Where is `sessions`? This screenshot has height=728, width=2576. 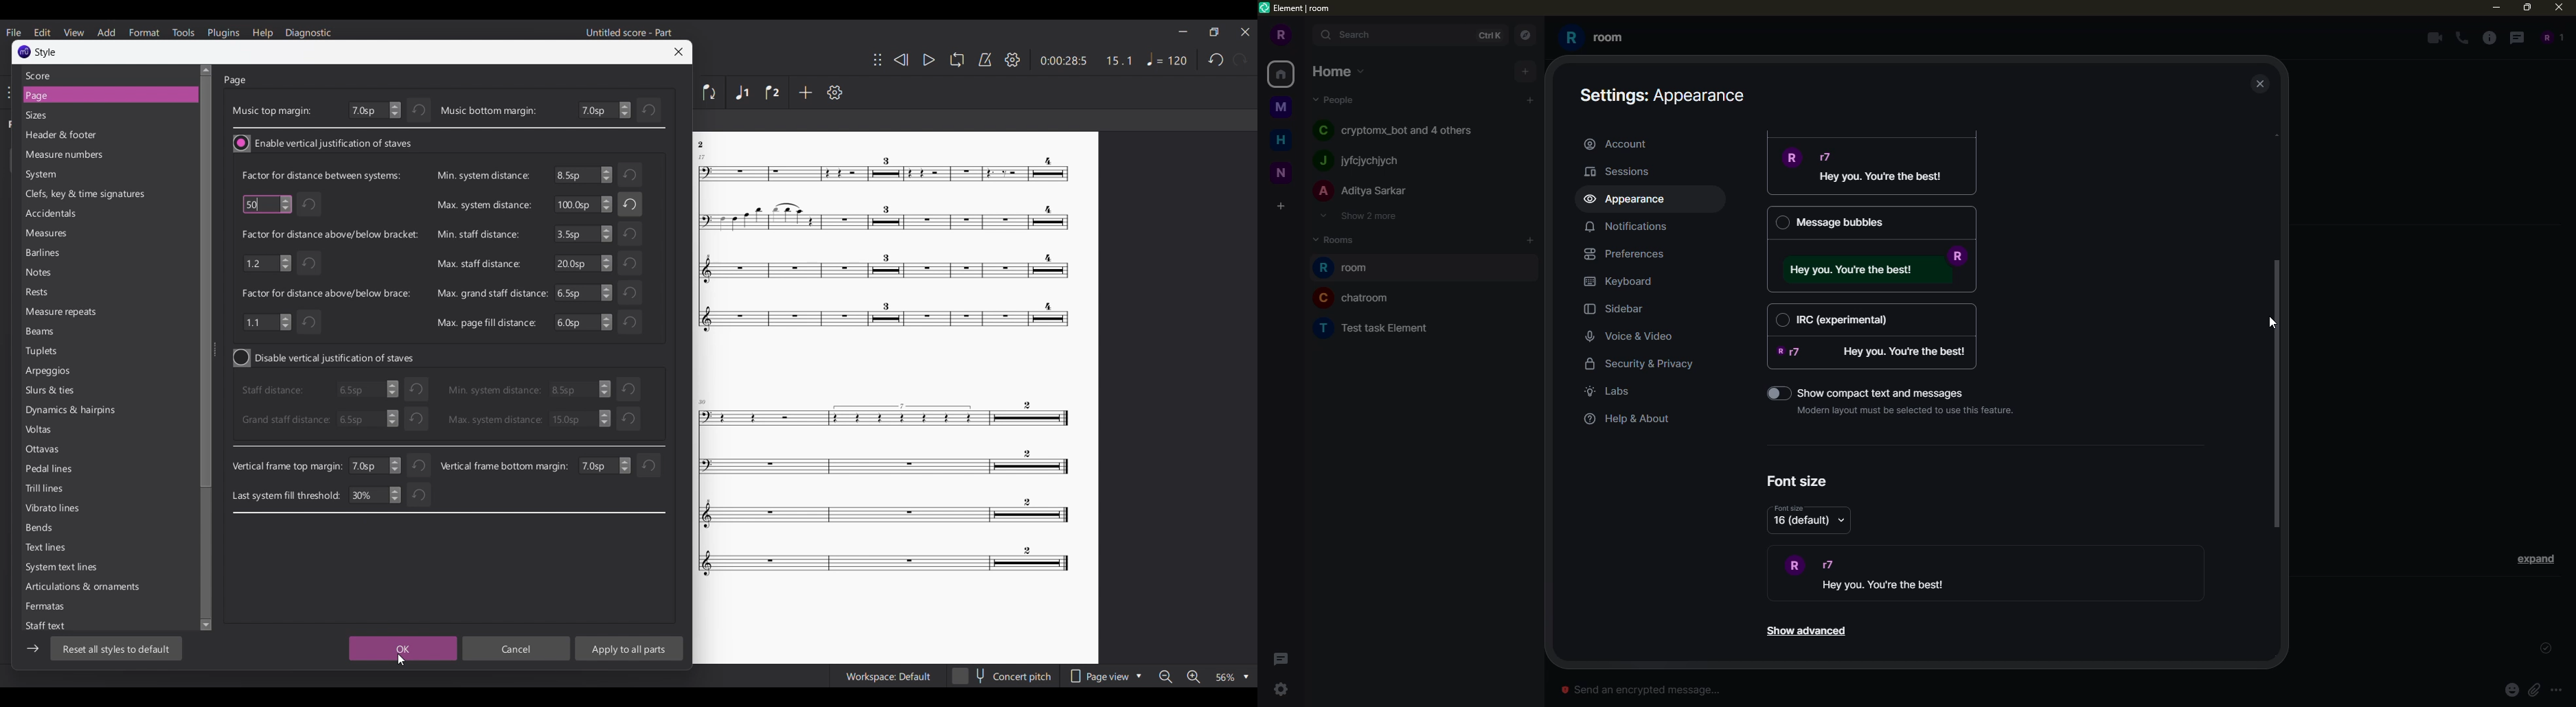 sessions is located at coordinates (1626, 171).